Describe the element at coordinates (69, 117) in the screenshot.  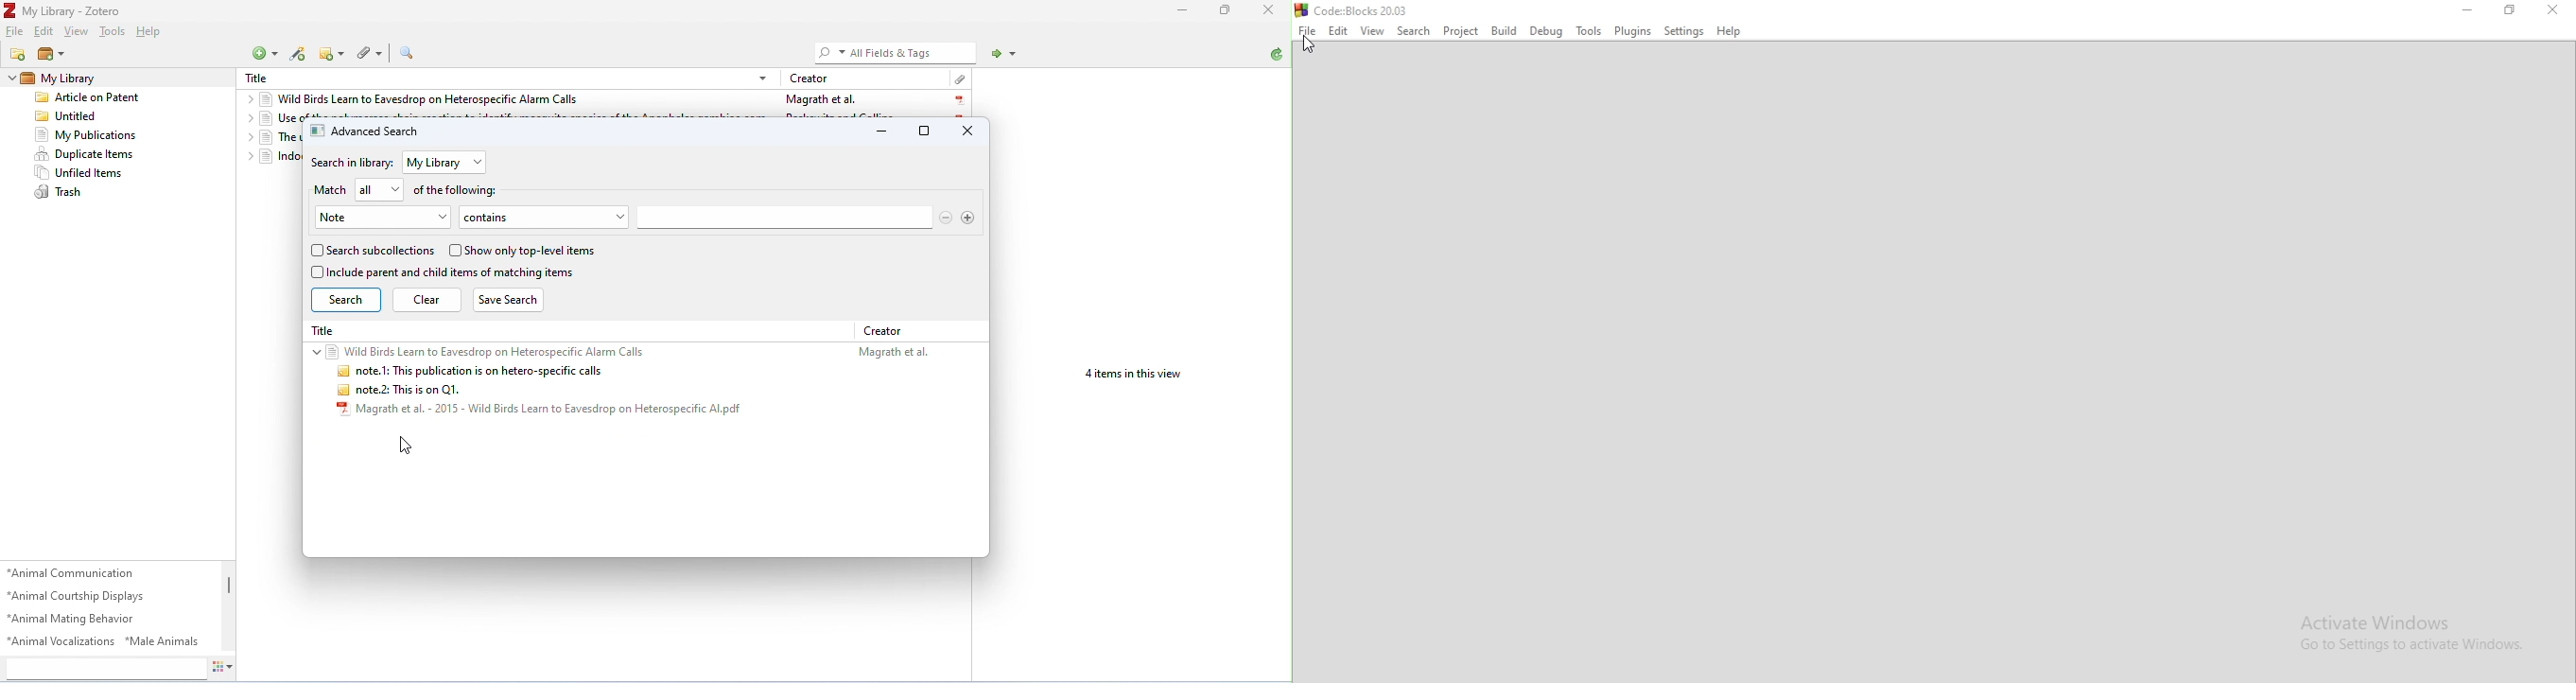
I see `untitled` at that location.